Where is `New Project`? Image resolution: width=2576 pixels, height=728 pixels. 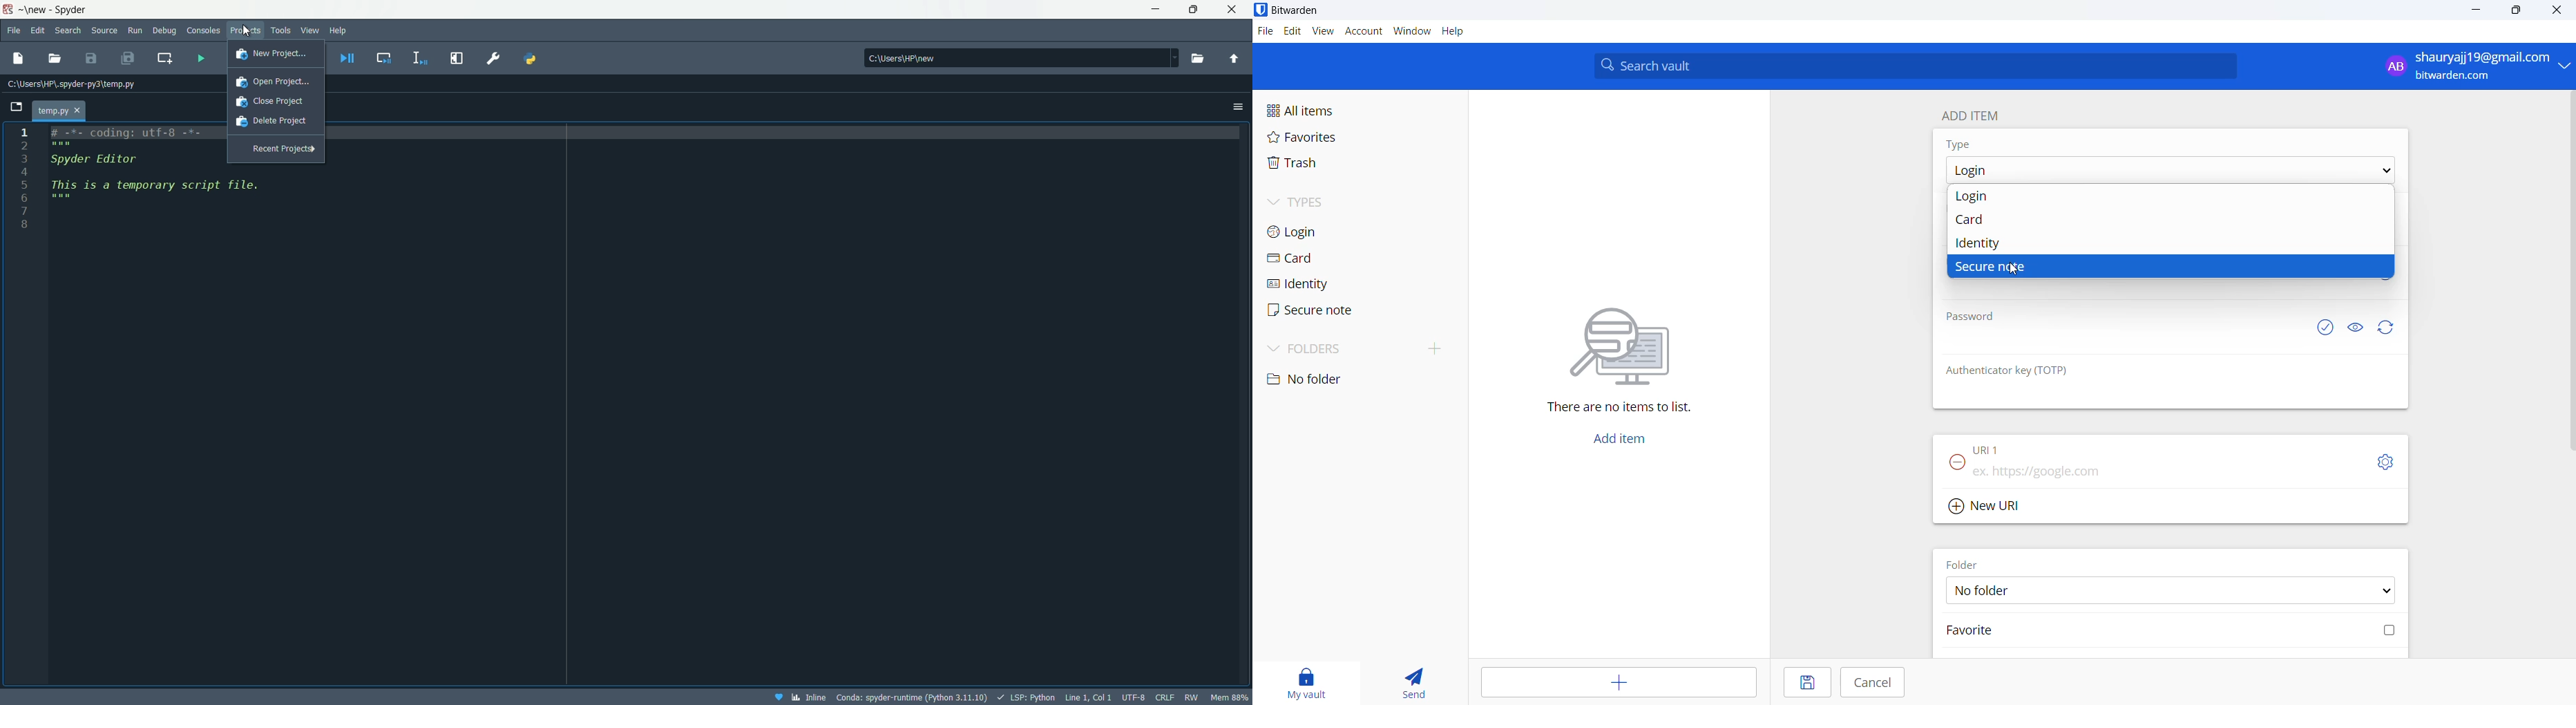
New Project is located at coordinates (273, 54).